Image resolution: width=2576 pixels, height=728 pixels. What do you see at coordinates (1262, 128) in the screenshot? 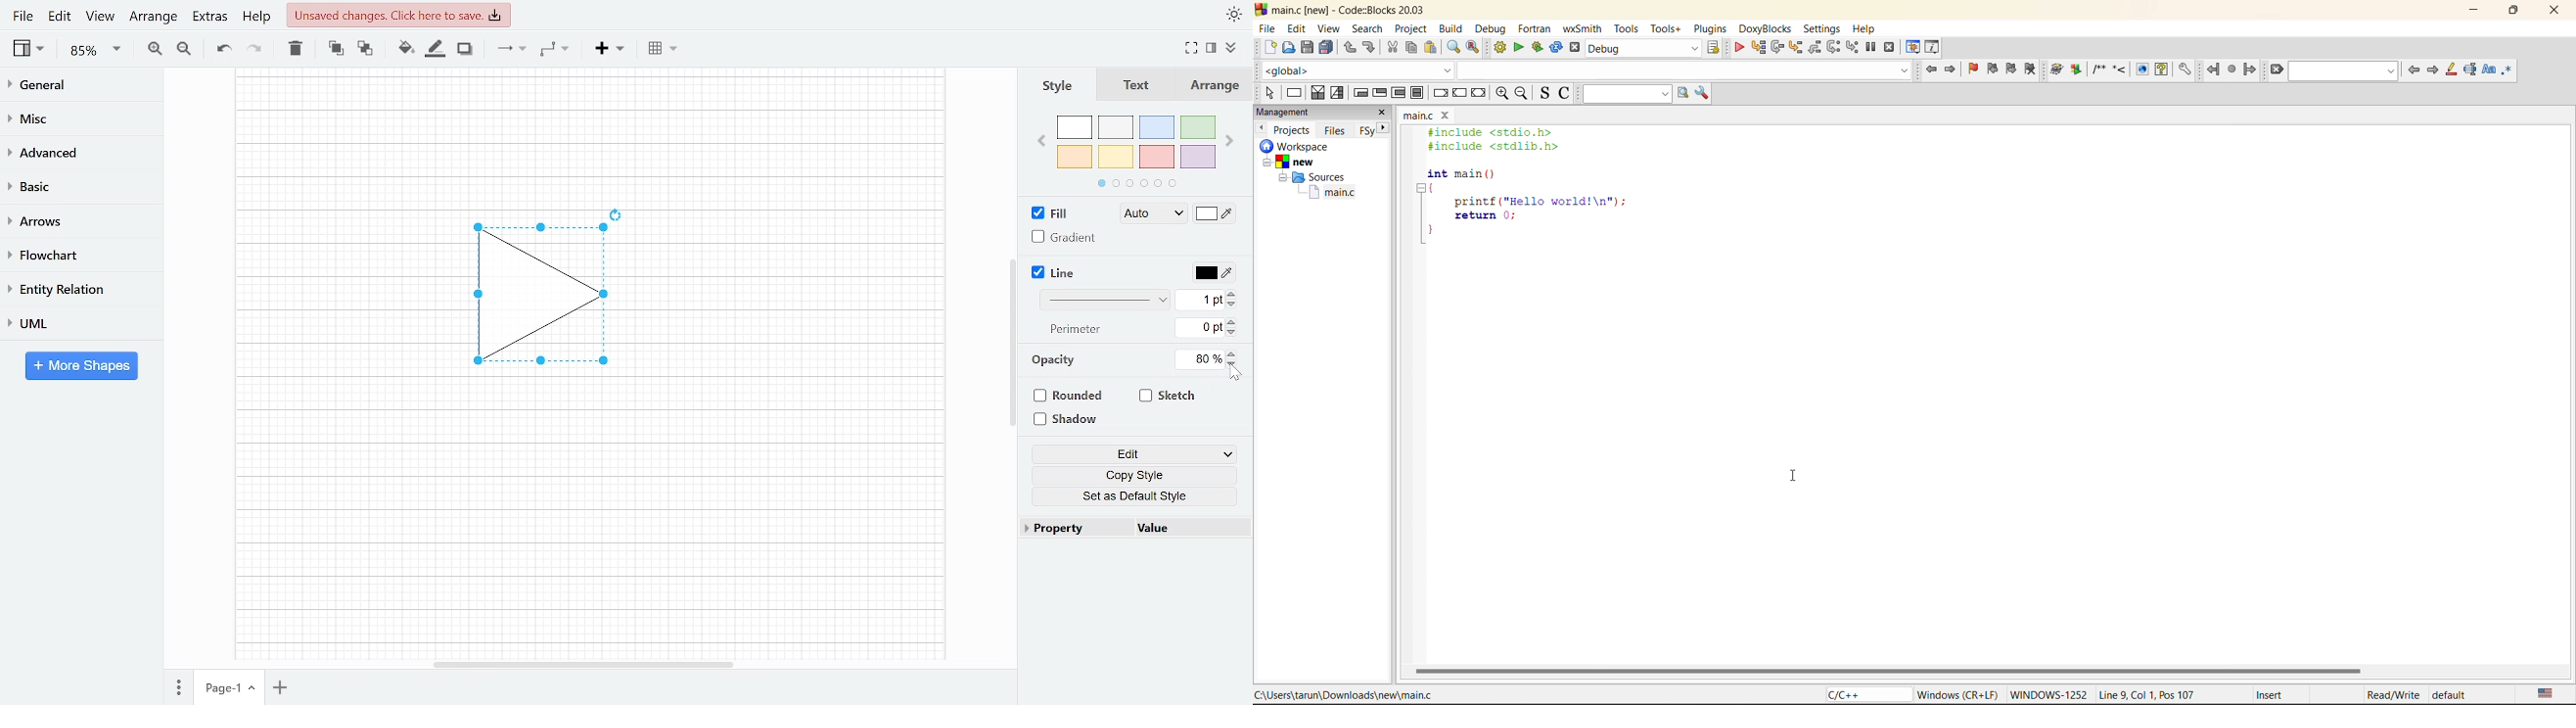
I see `previous` at bounding box center [1262, 128].